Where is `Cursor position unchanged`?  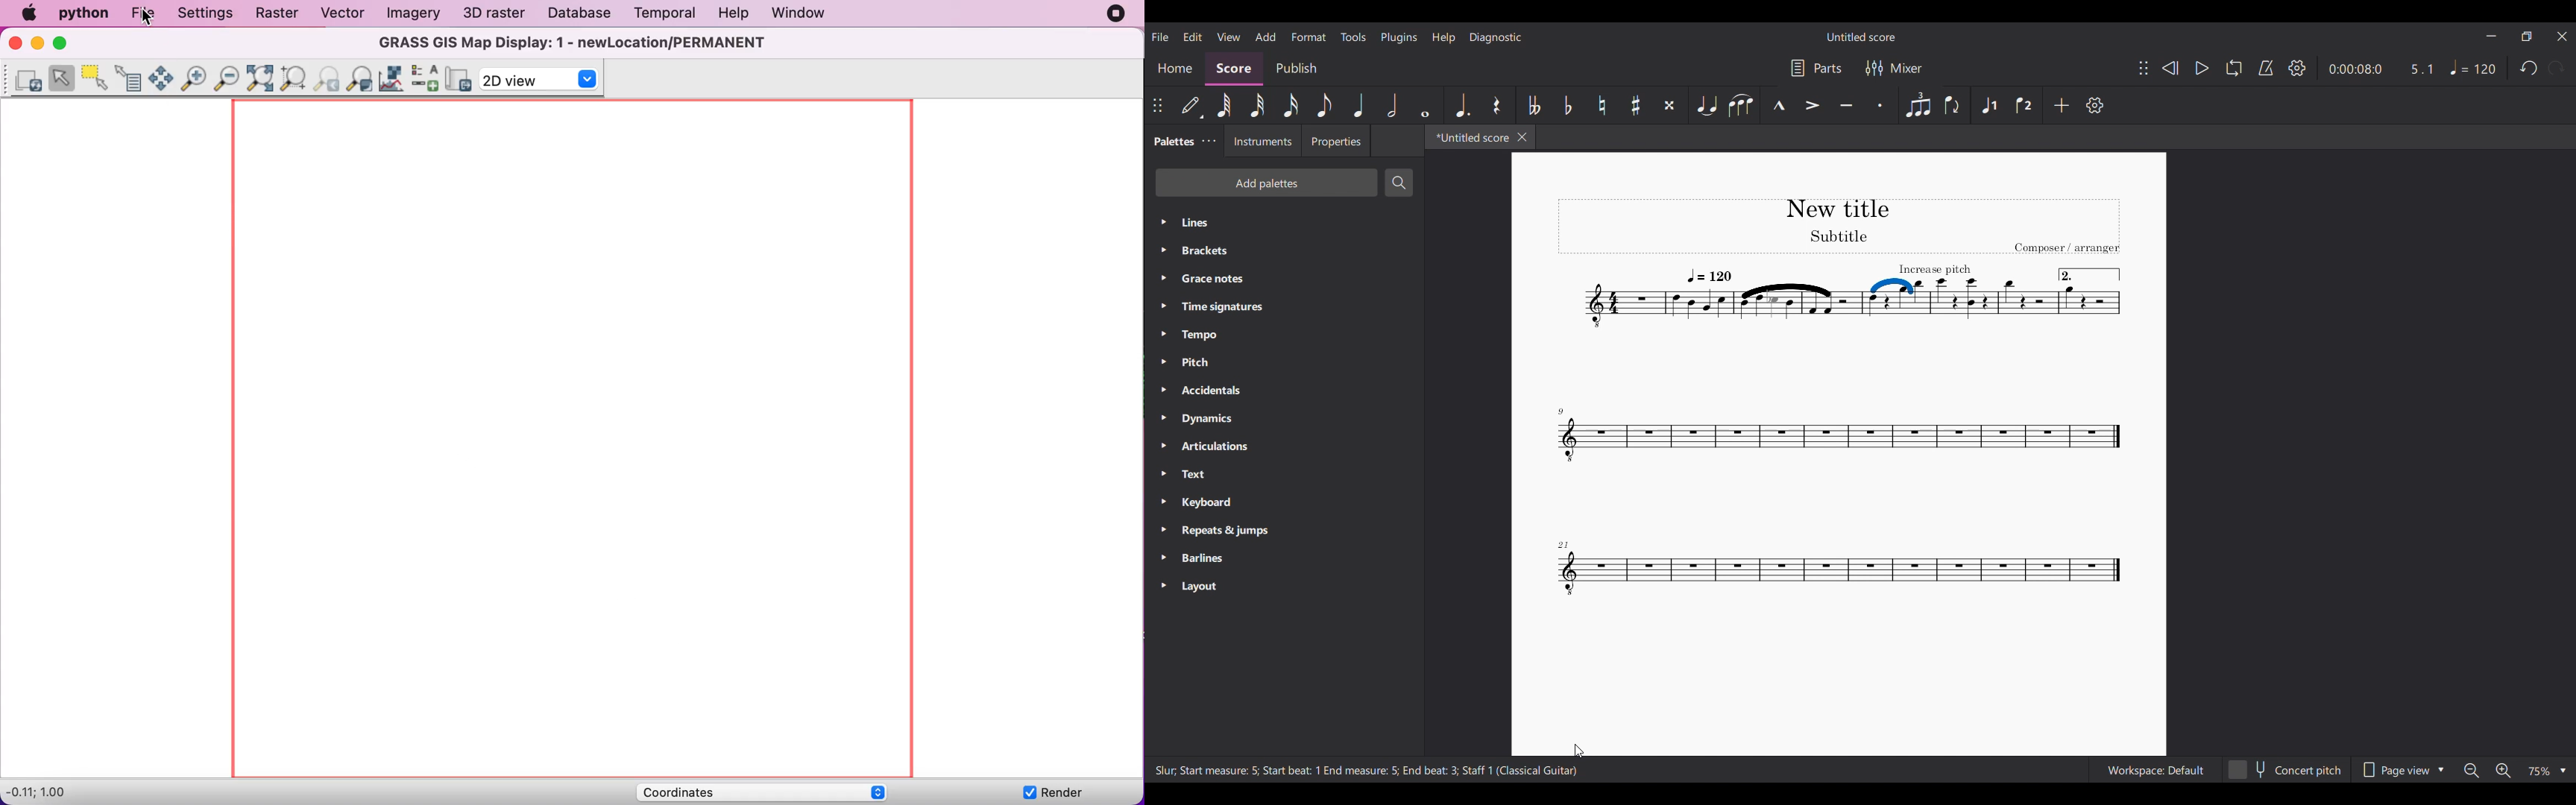
Cursor position unchanged is located at coordinates (1579, 751).